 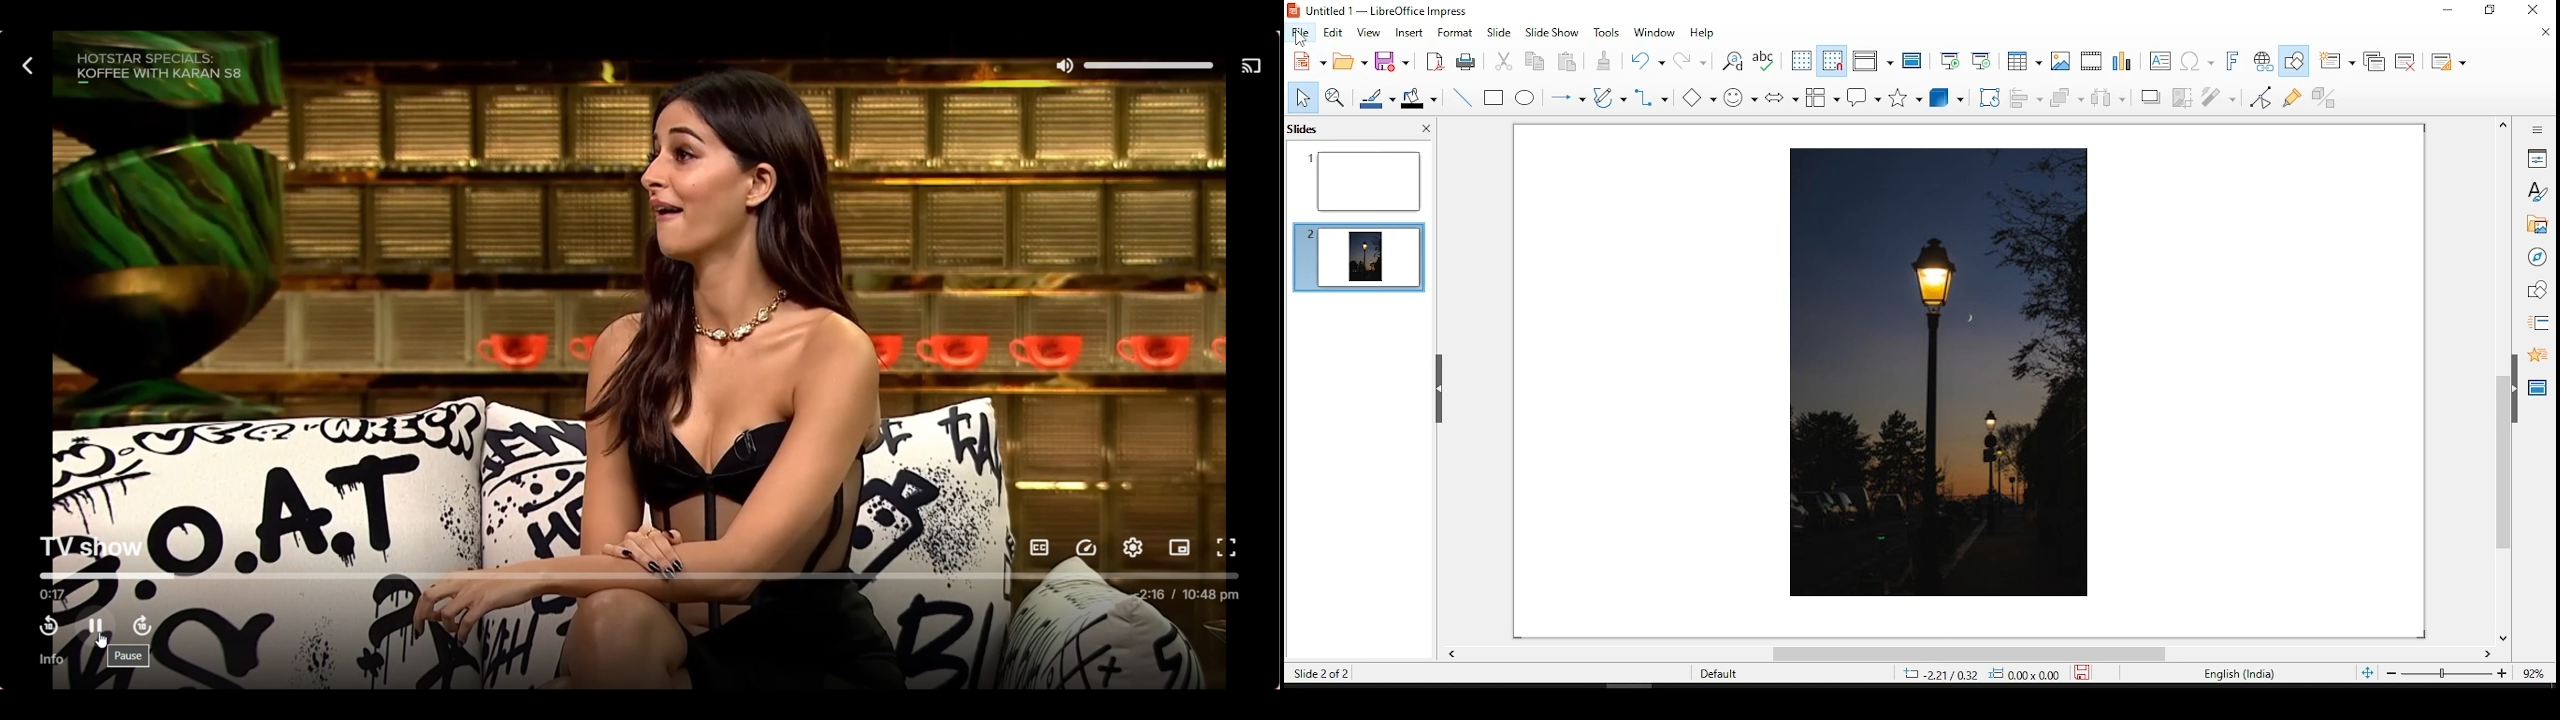 I want to click on align objects, so click(x=2026, y=99).